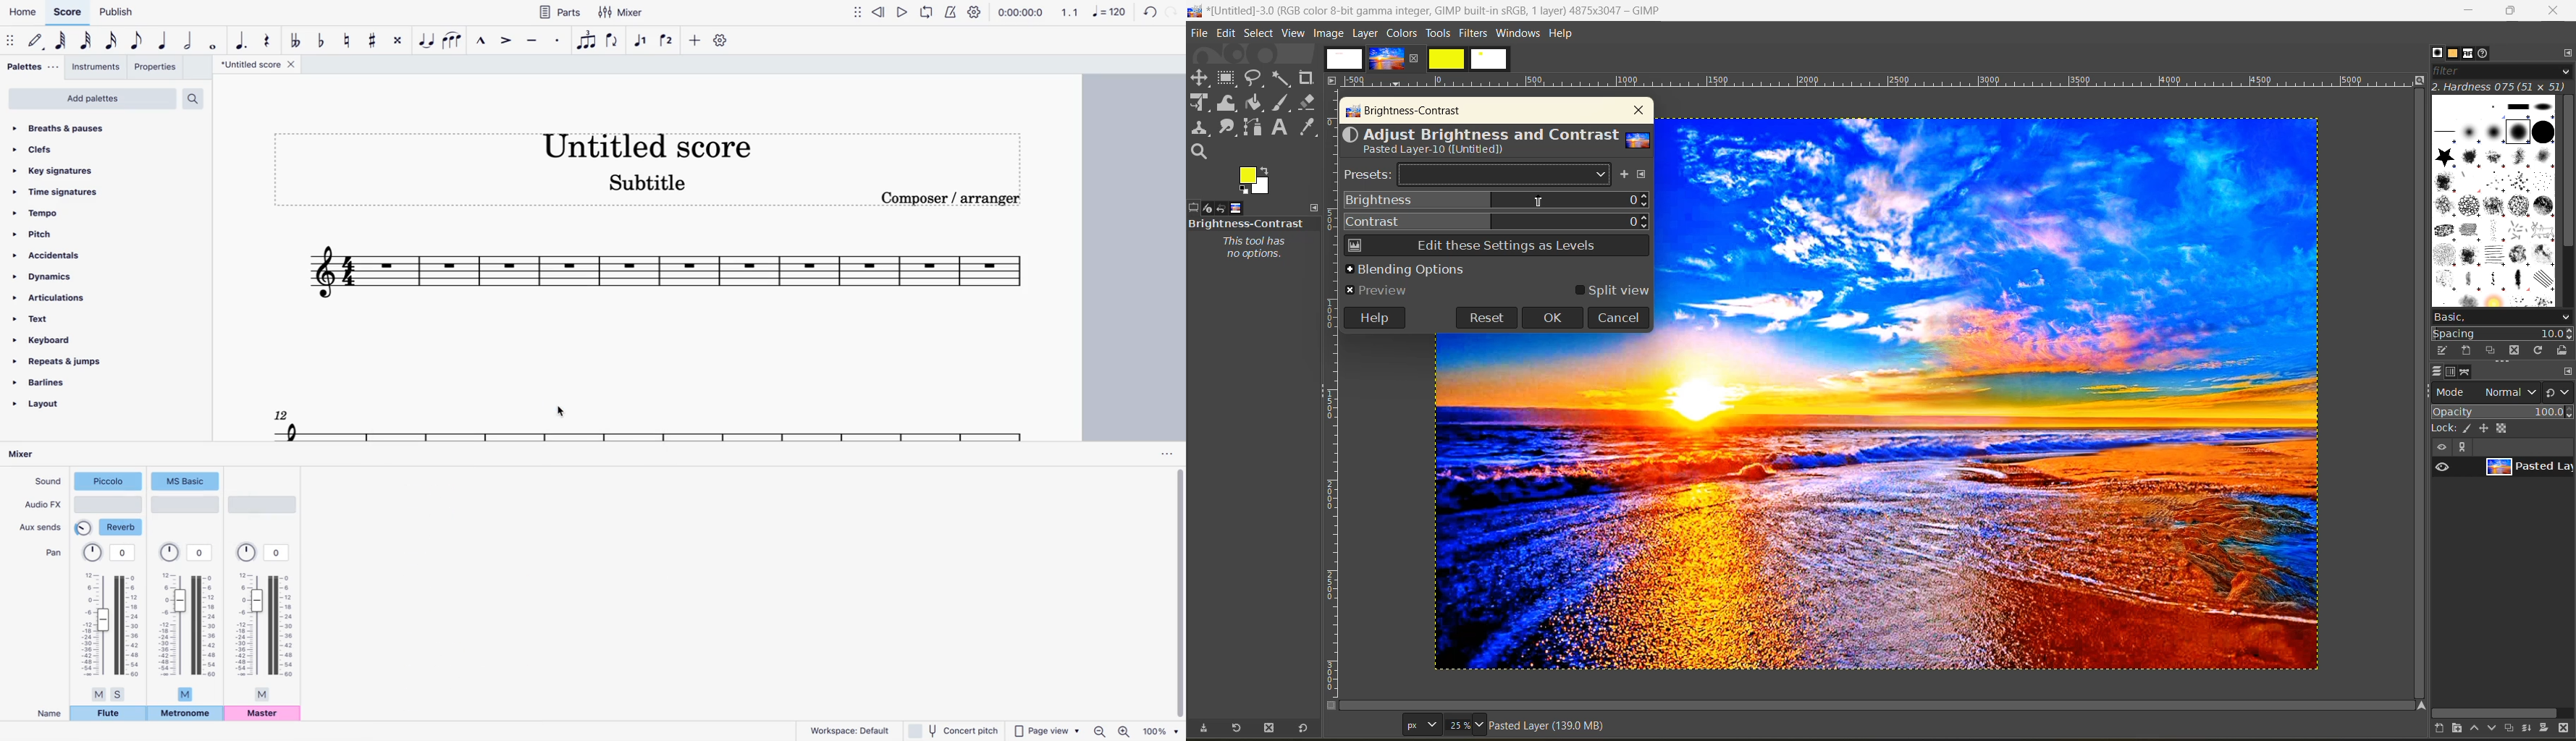 This screenshot has height=756, width=2576. Describe the element at coordinates (1416, 59) in the screenshot. I see `images` at that location.